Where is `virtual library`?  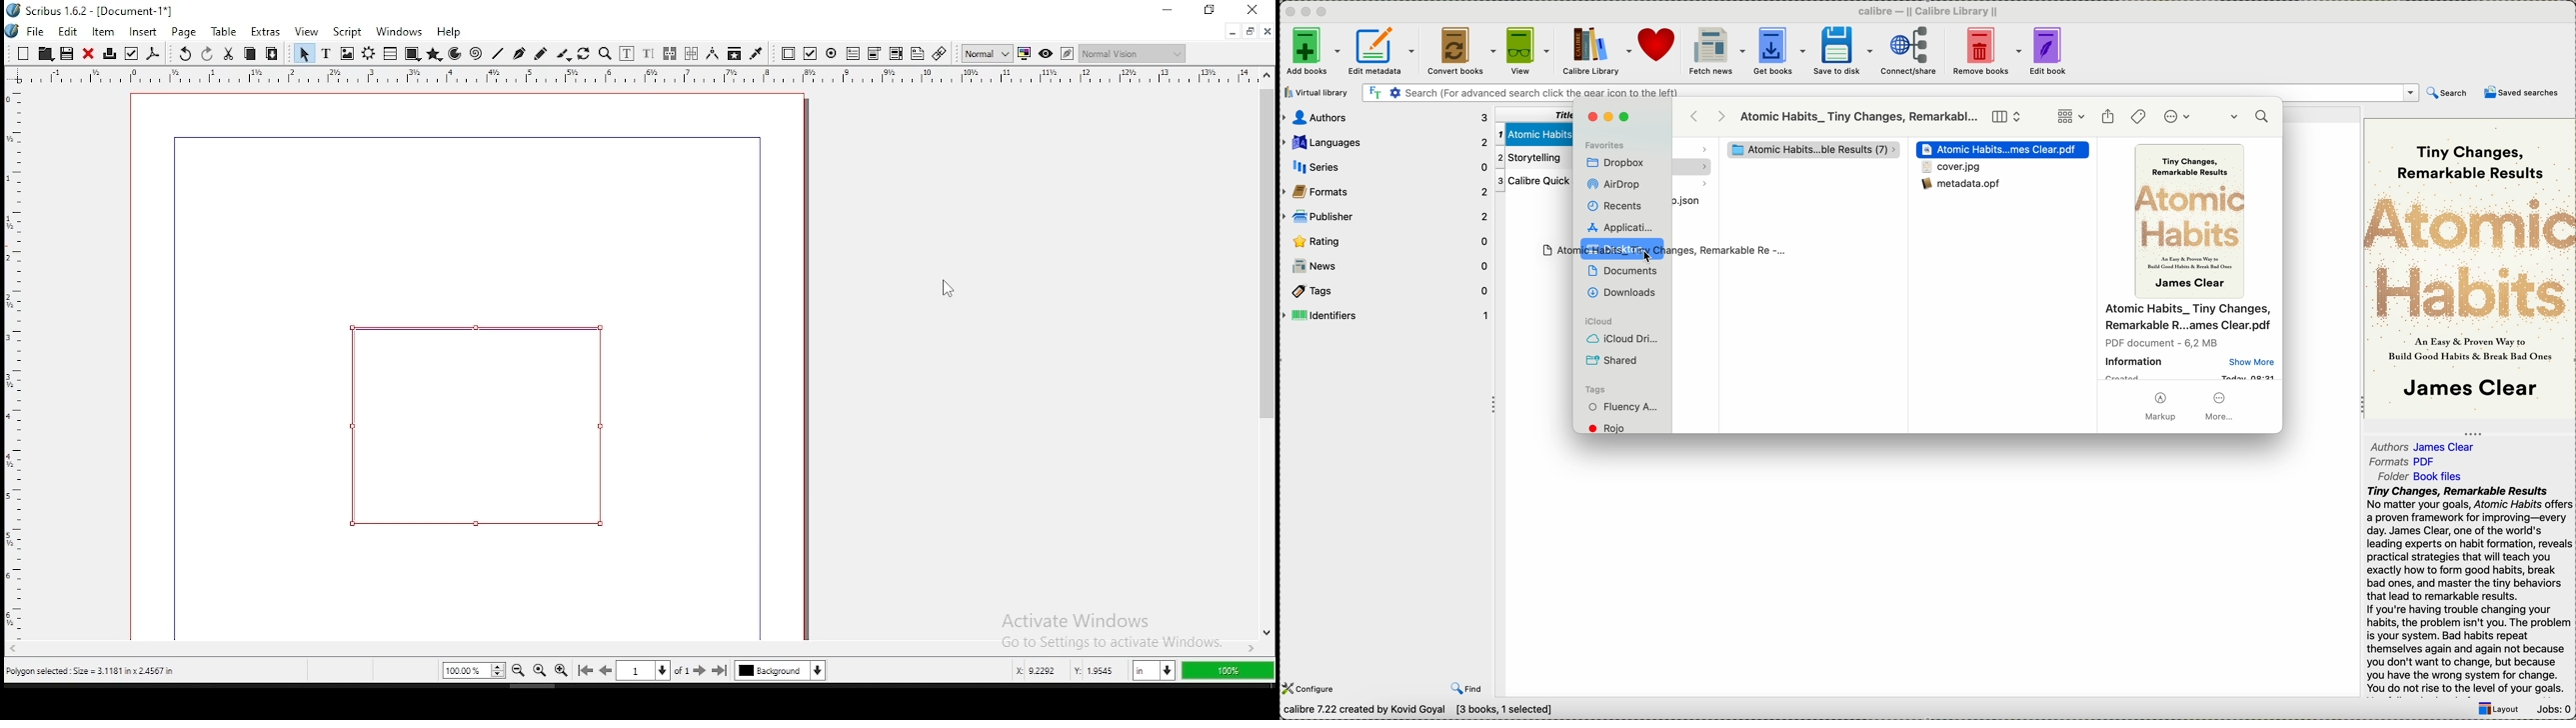
virtual library is located at coordinates (1319, 92).